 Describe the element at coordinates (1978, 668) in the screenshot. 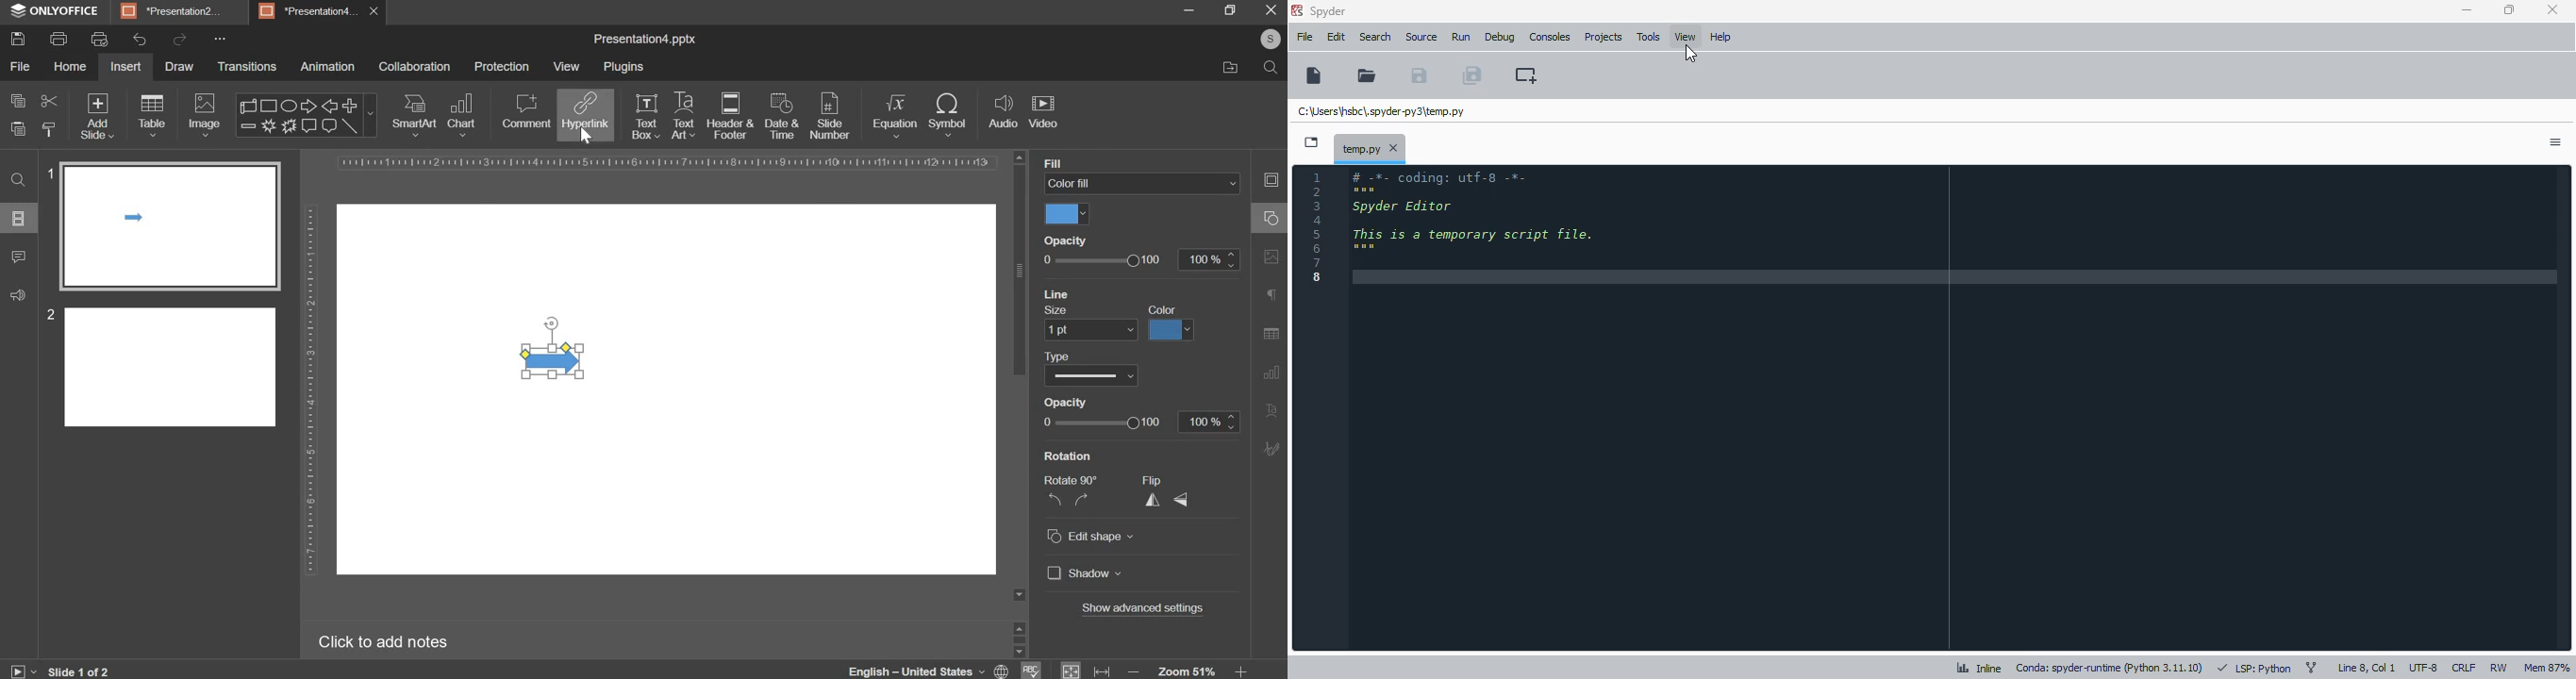

I see `inline` at that location.